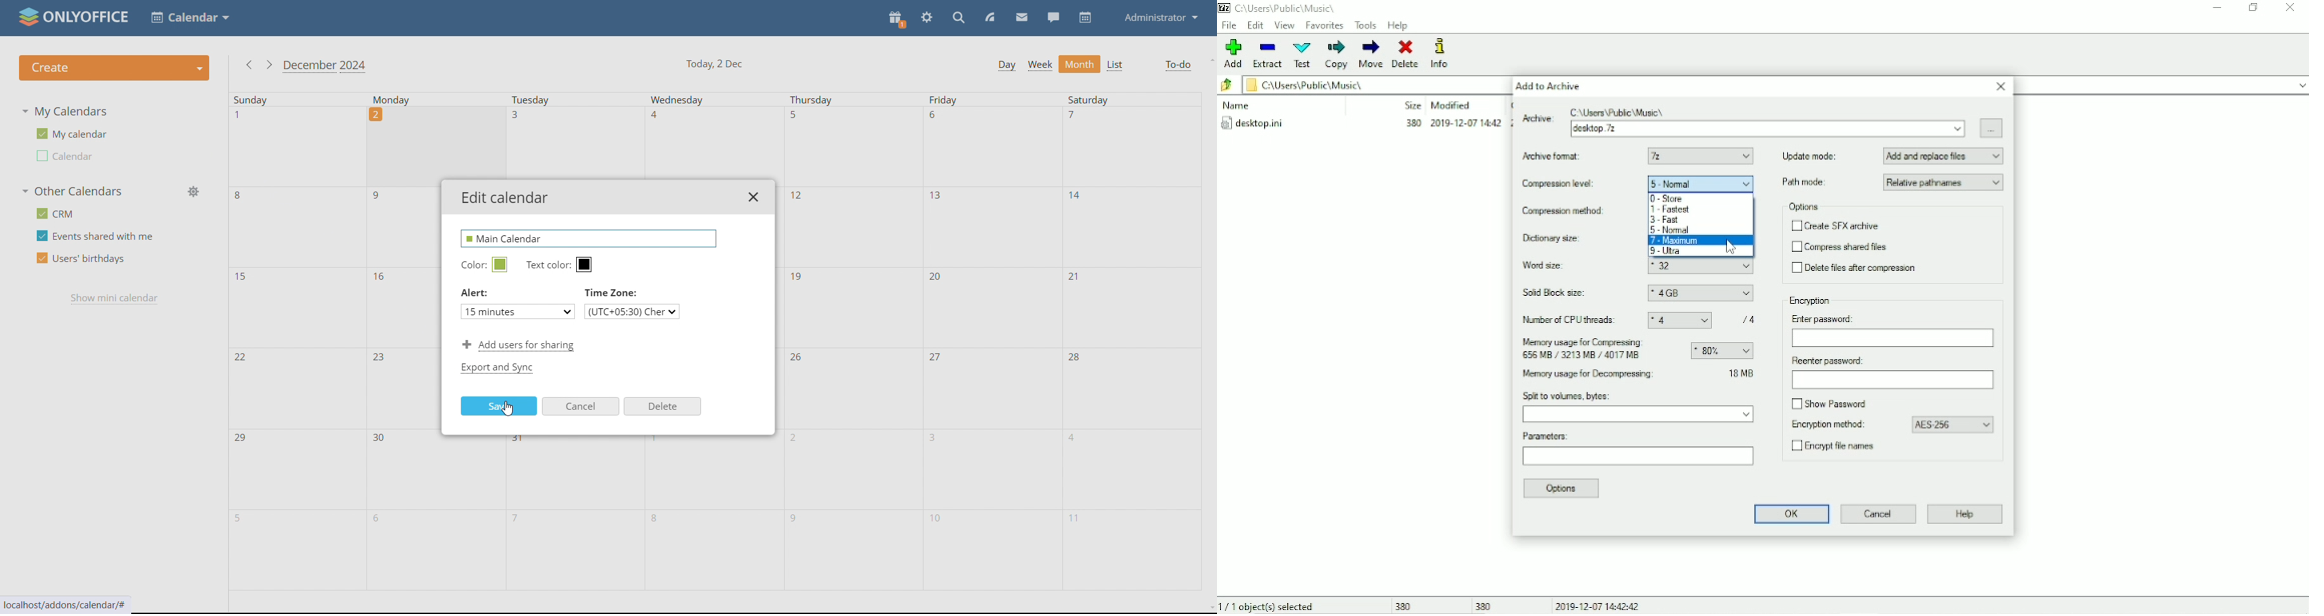  Describe the element at coordinates (712, 98) in the screenshot. I see `Wednesday` at that location.